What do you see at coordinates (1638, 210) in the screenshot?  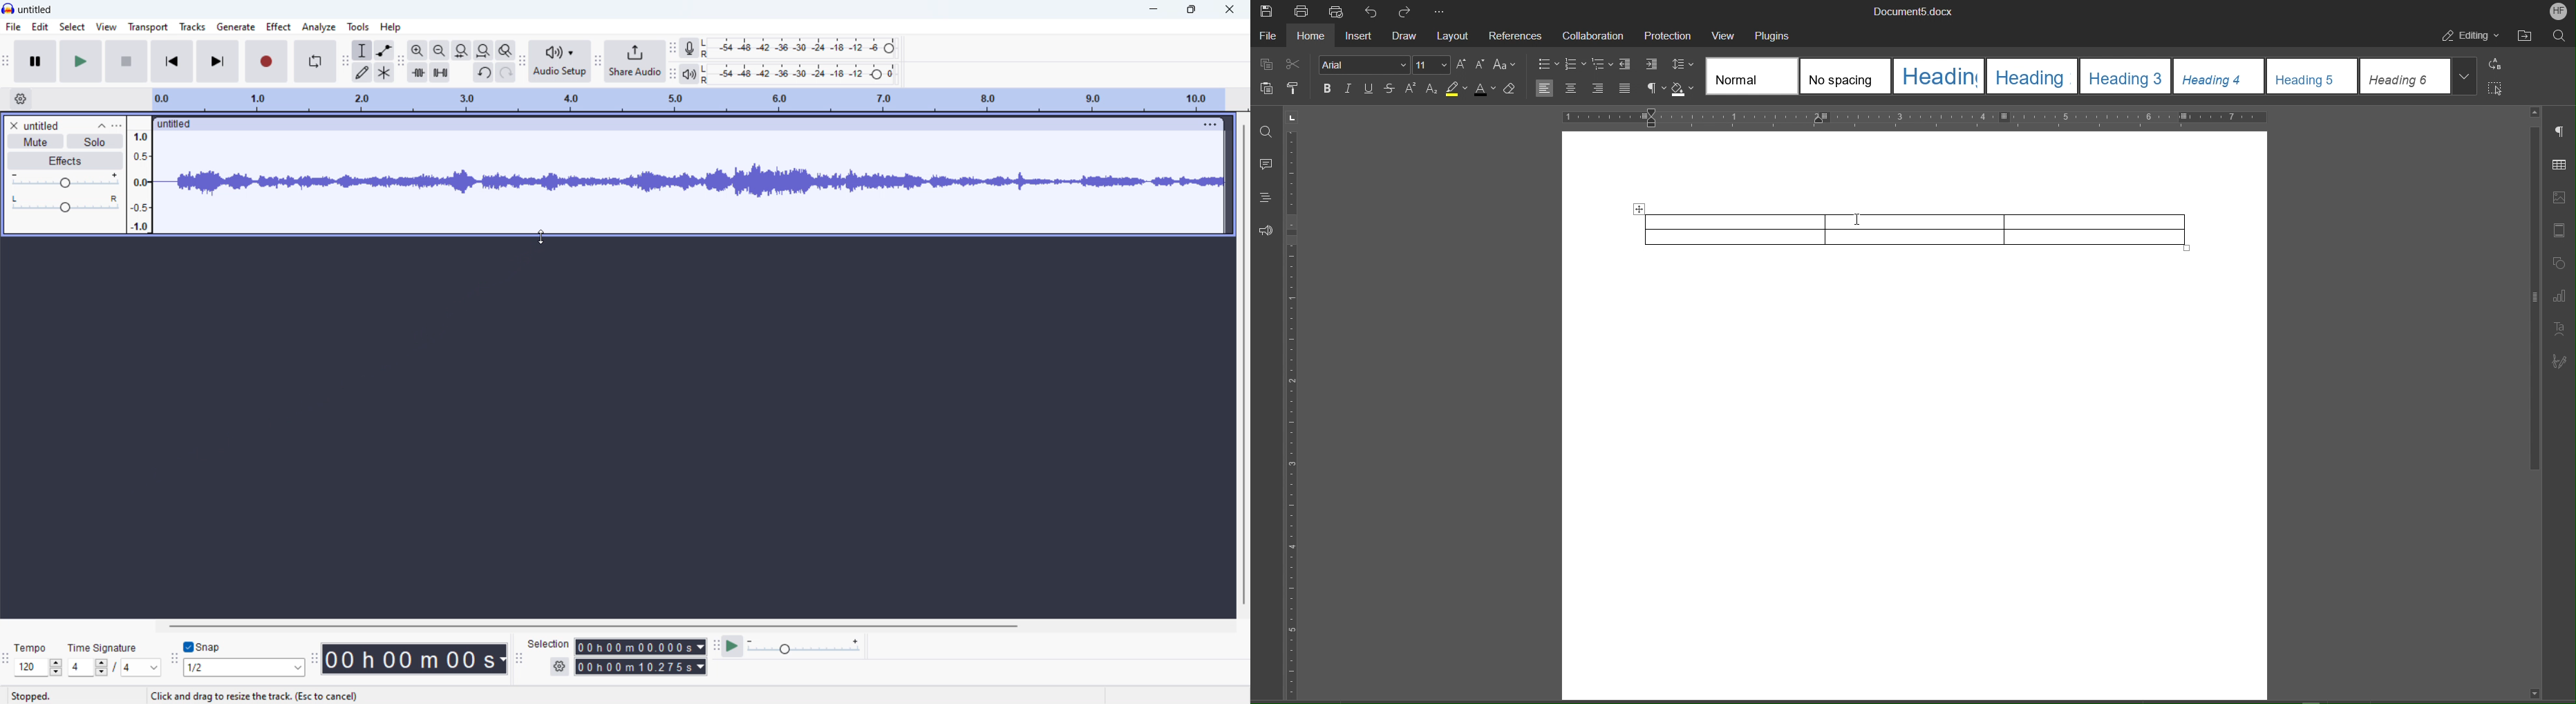 I see `Move table` at bounding box center [1638, 210].